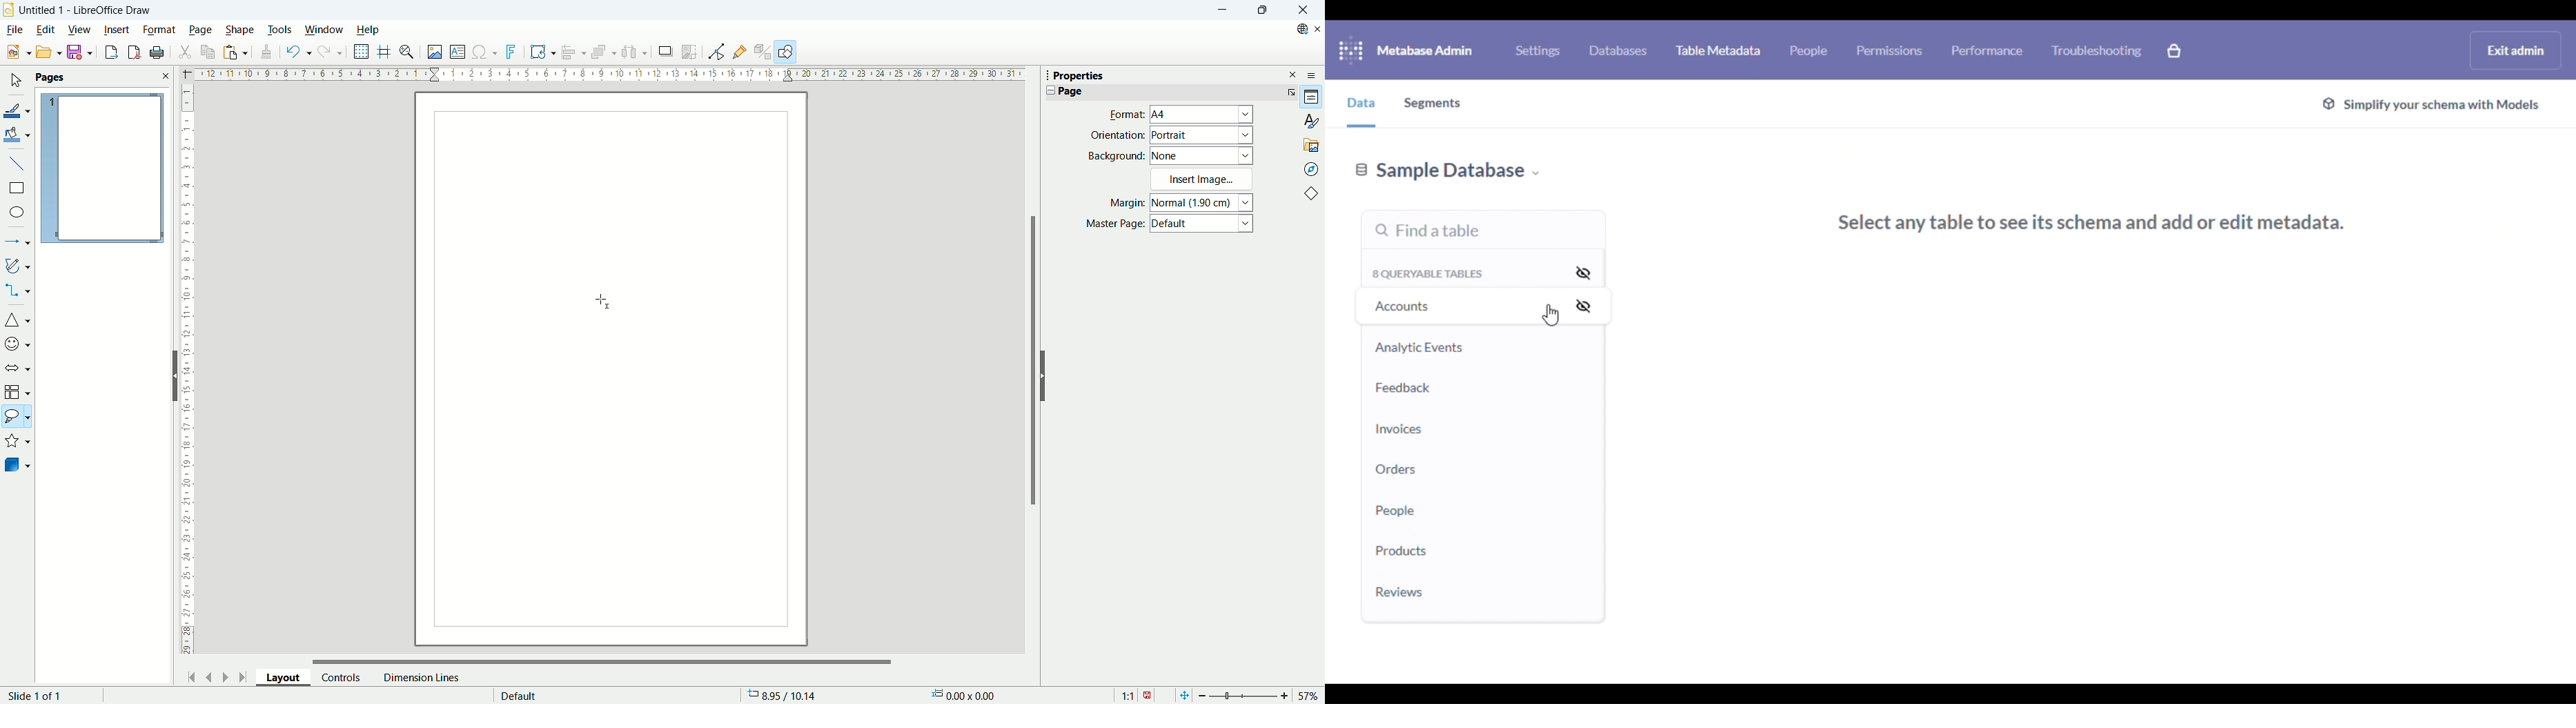 The height and width of the screenshot is (728, 2576). I want to click on format, so click(159, 29).